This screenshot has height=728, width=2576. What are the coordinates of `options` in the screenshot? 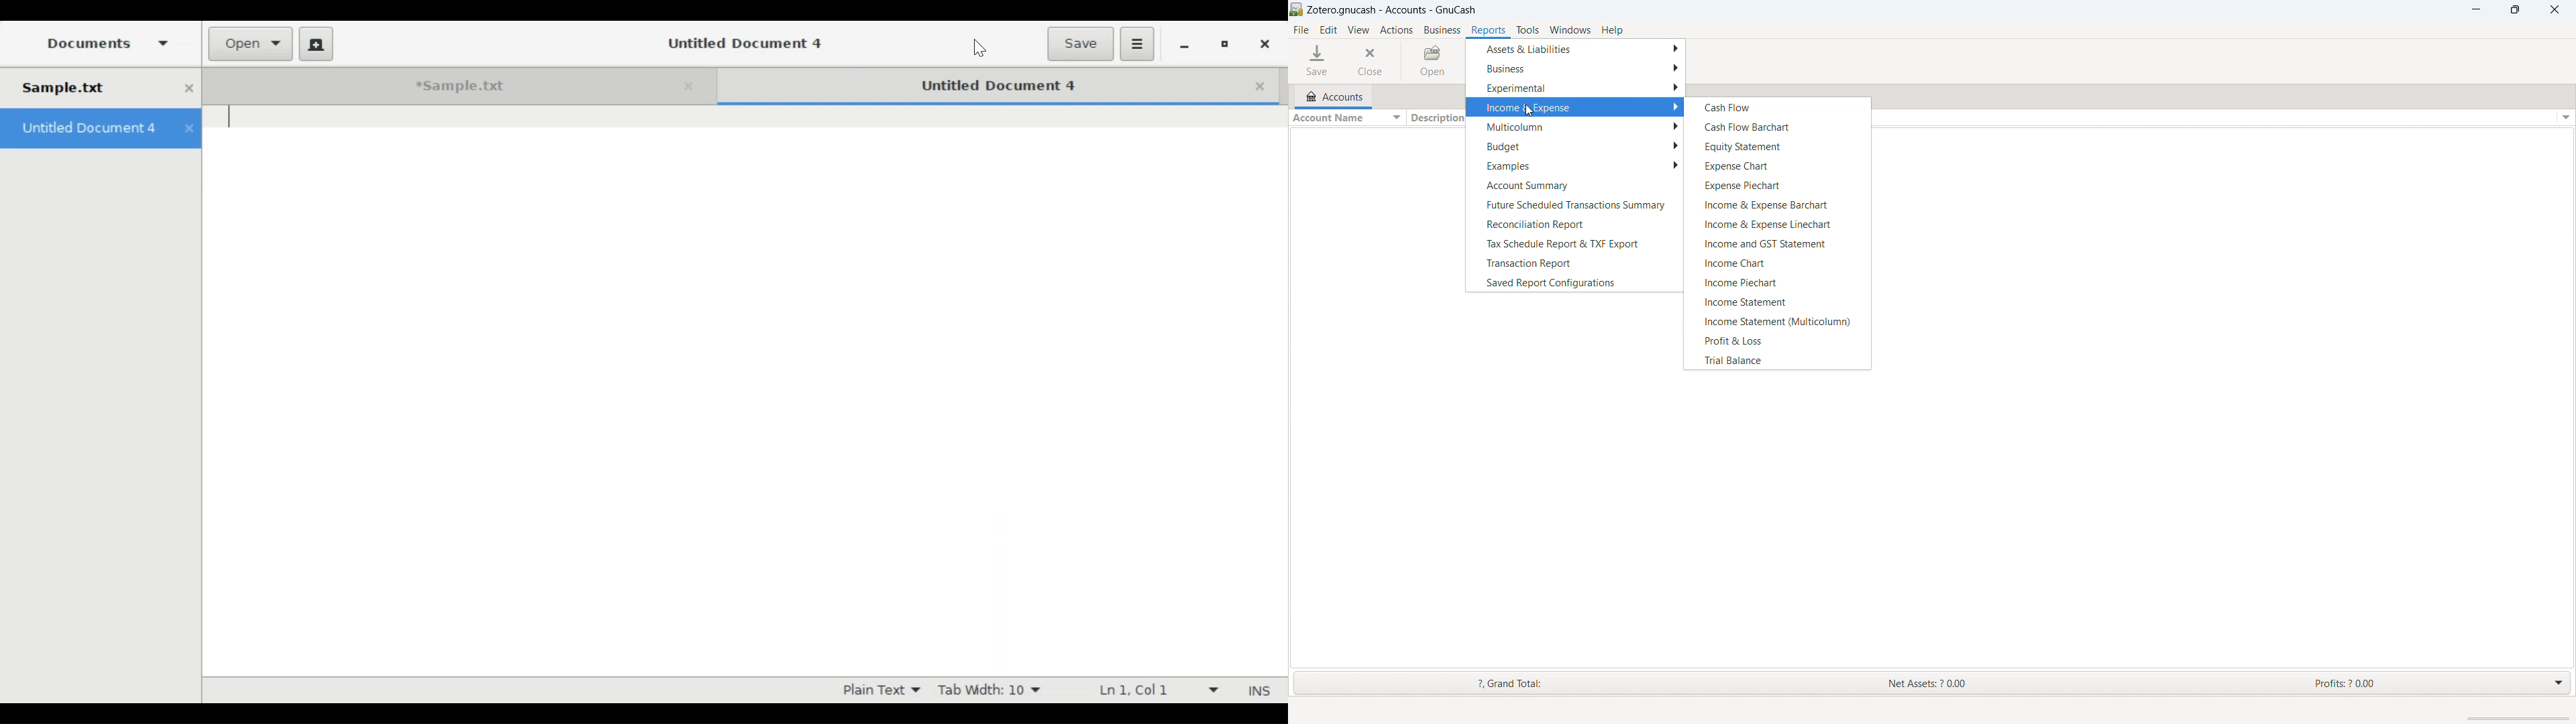 It's located at (2563, 117).